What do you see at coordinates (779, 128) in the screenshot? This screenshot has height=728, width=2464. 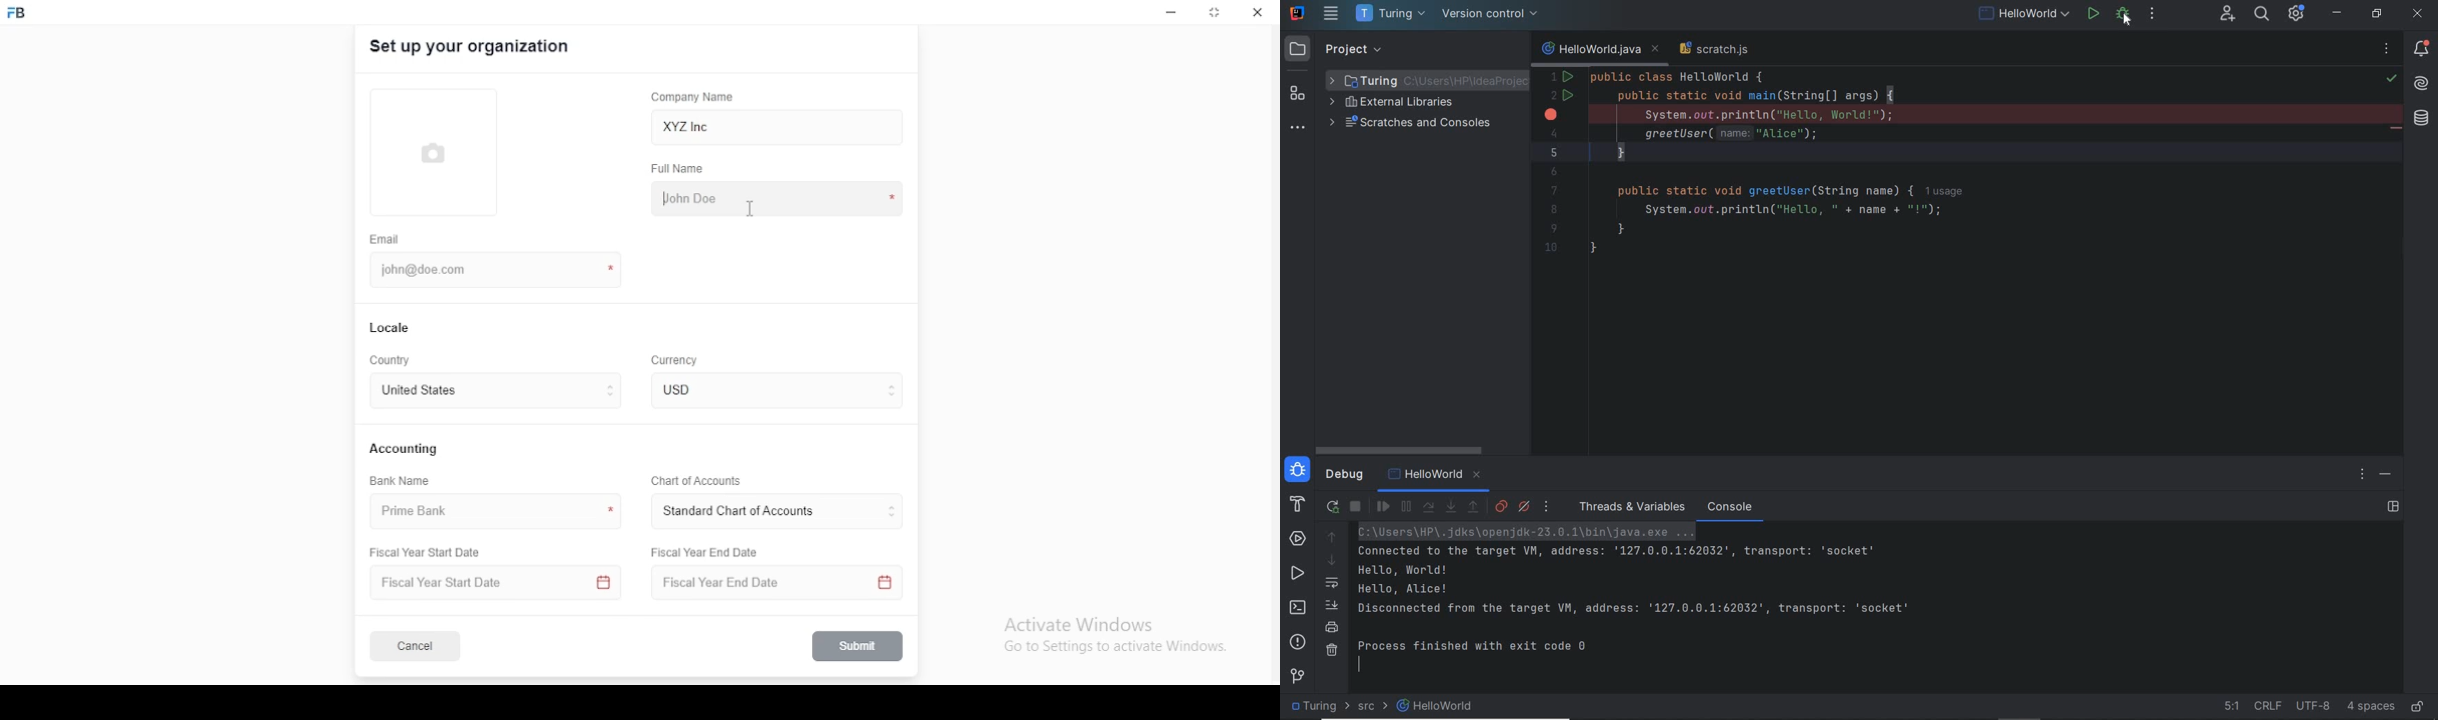 I see `XYZ Inc` at bounding box center [779, 128].